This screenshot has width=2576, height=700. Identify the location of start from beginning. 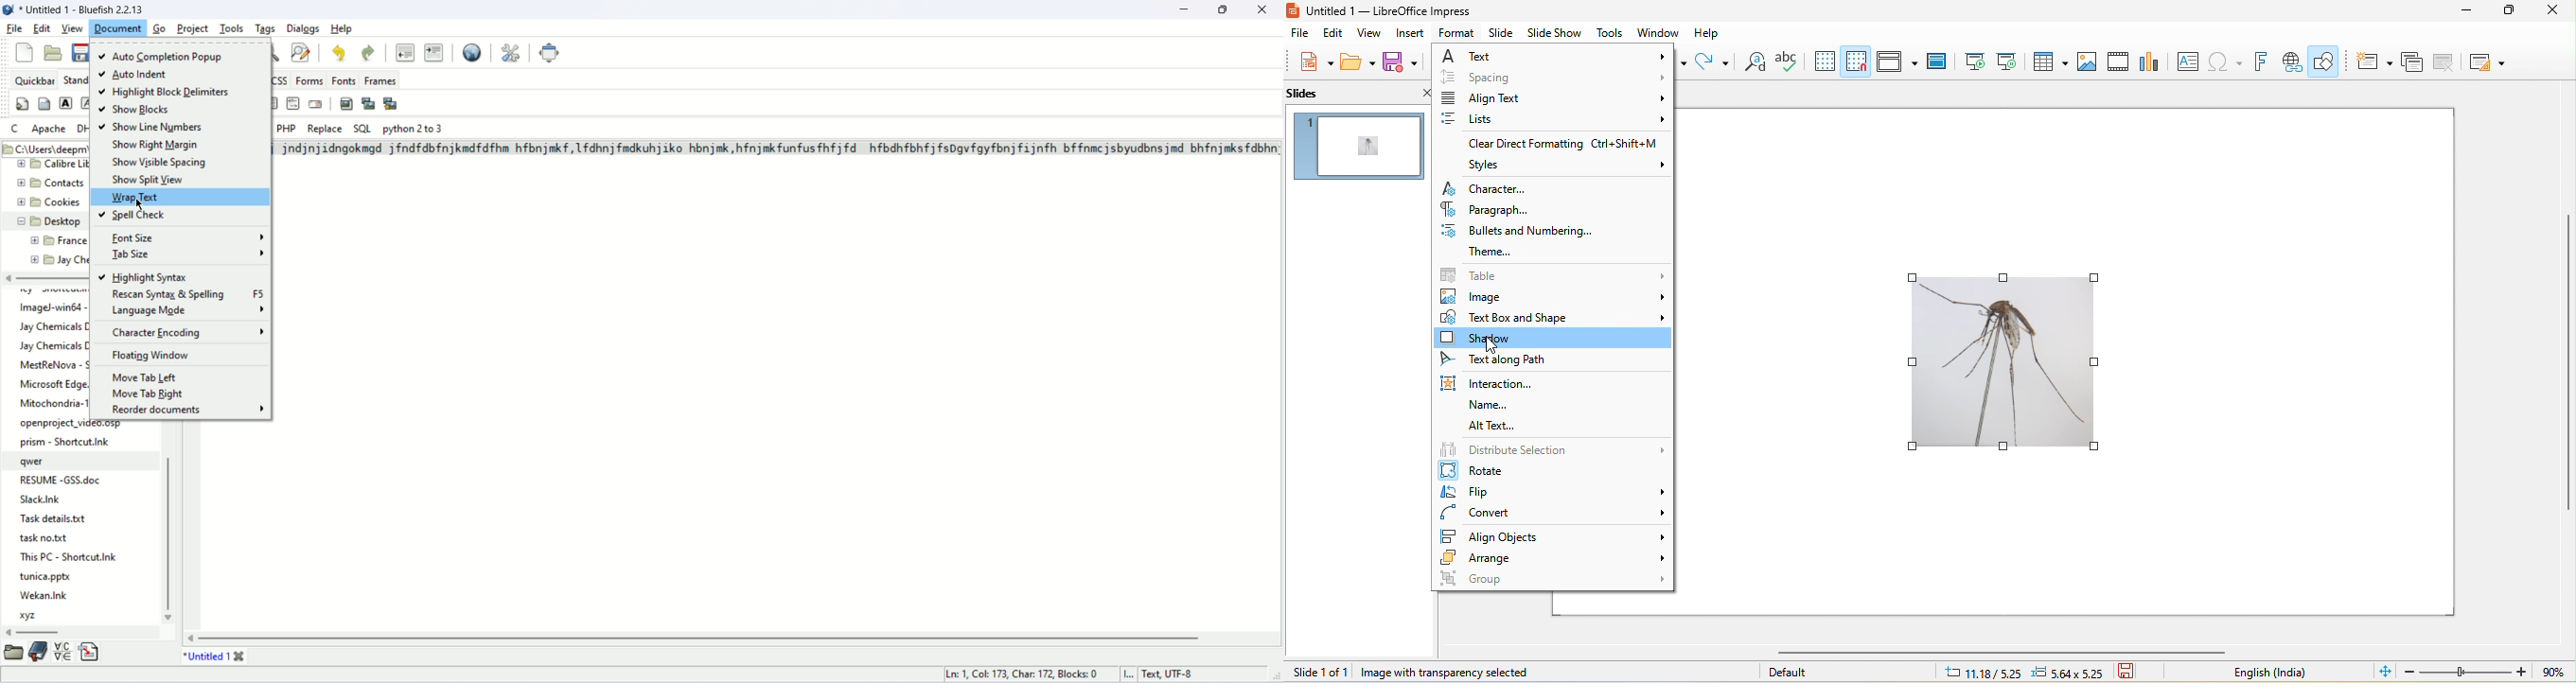
(1974, 61).